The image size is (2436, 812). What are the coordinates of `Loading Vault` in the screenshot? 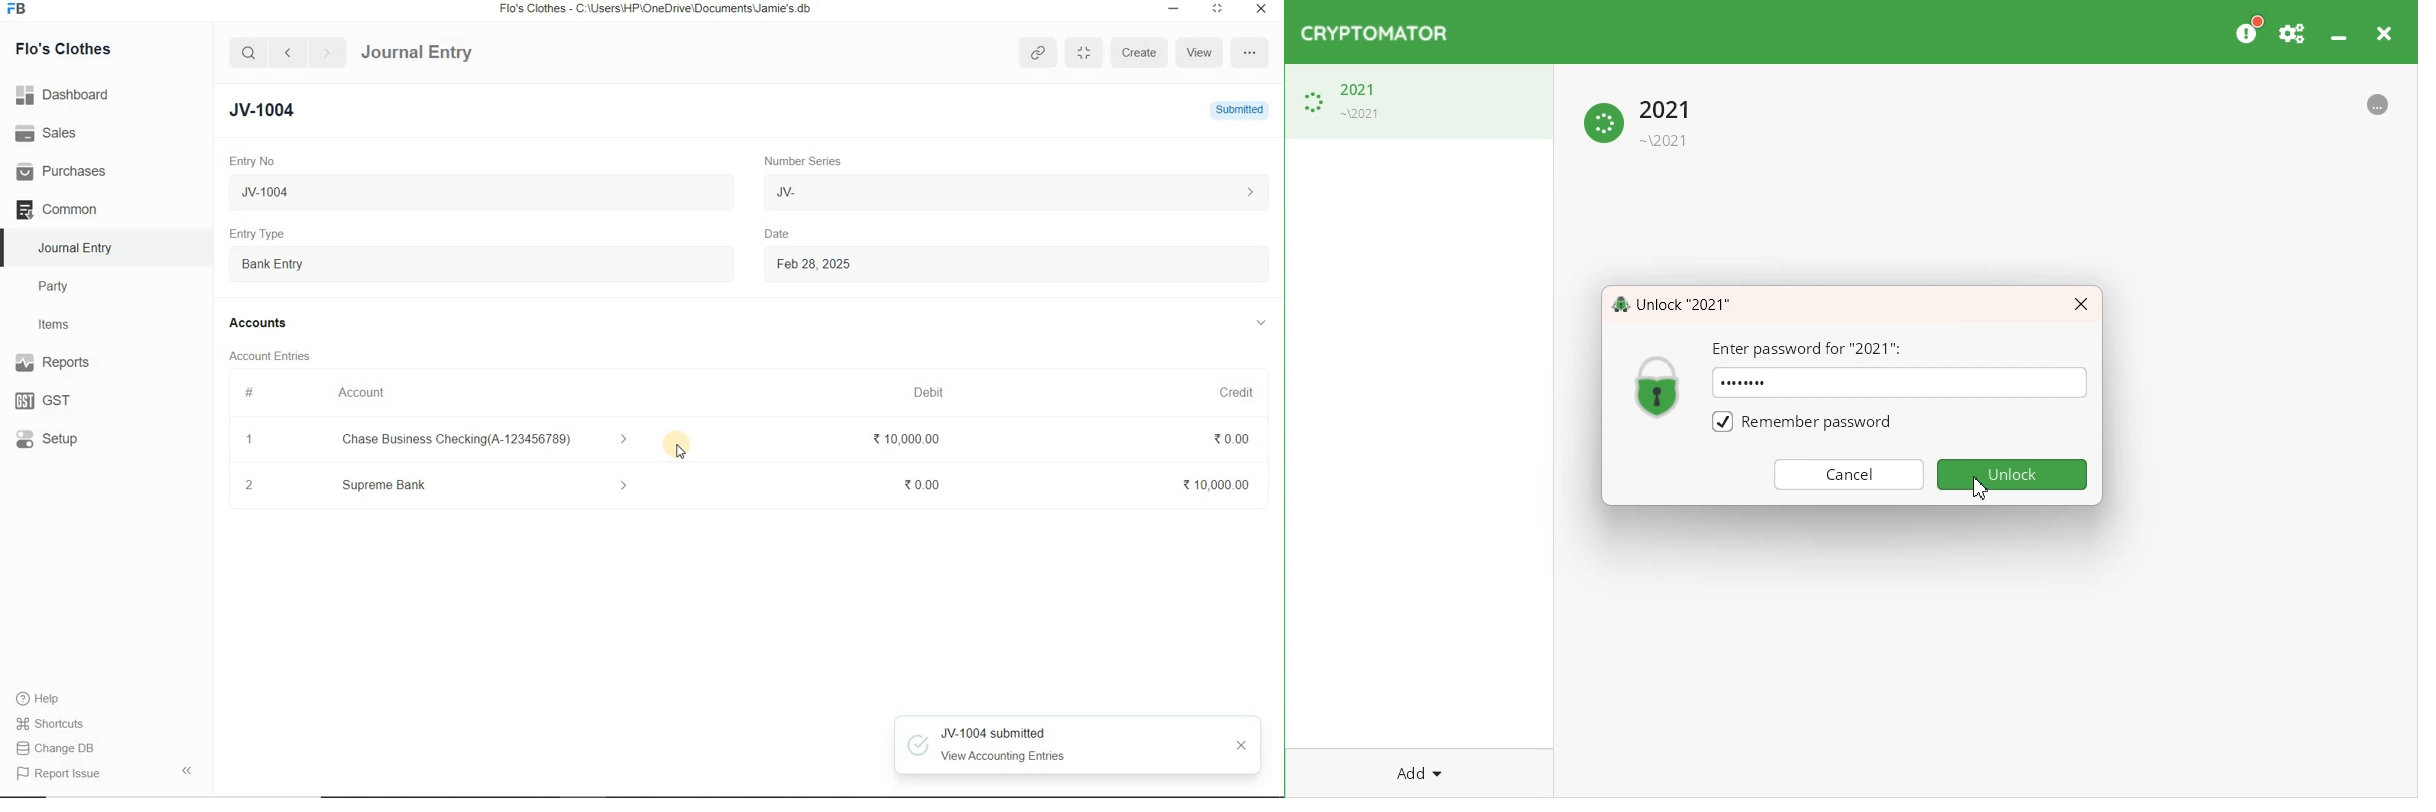 It's located at (1419, 101).